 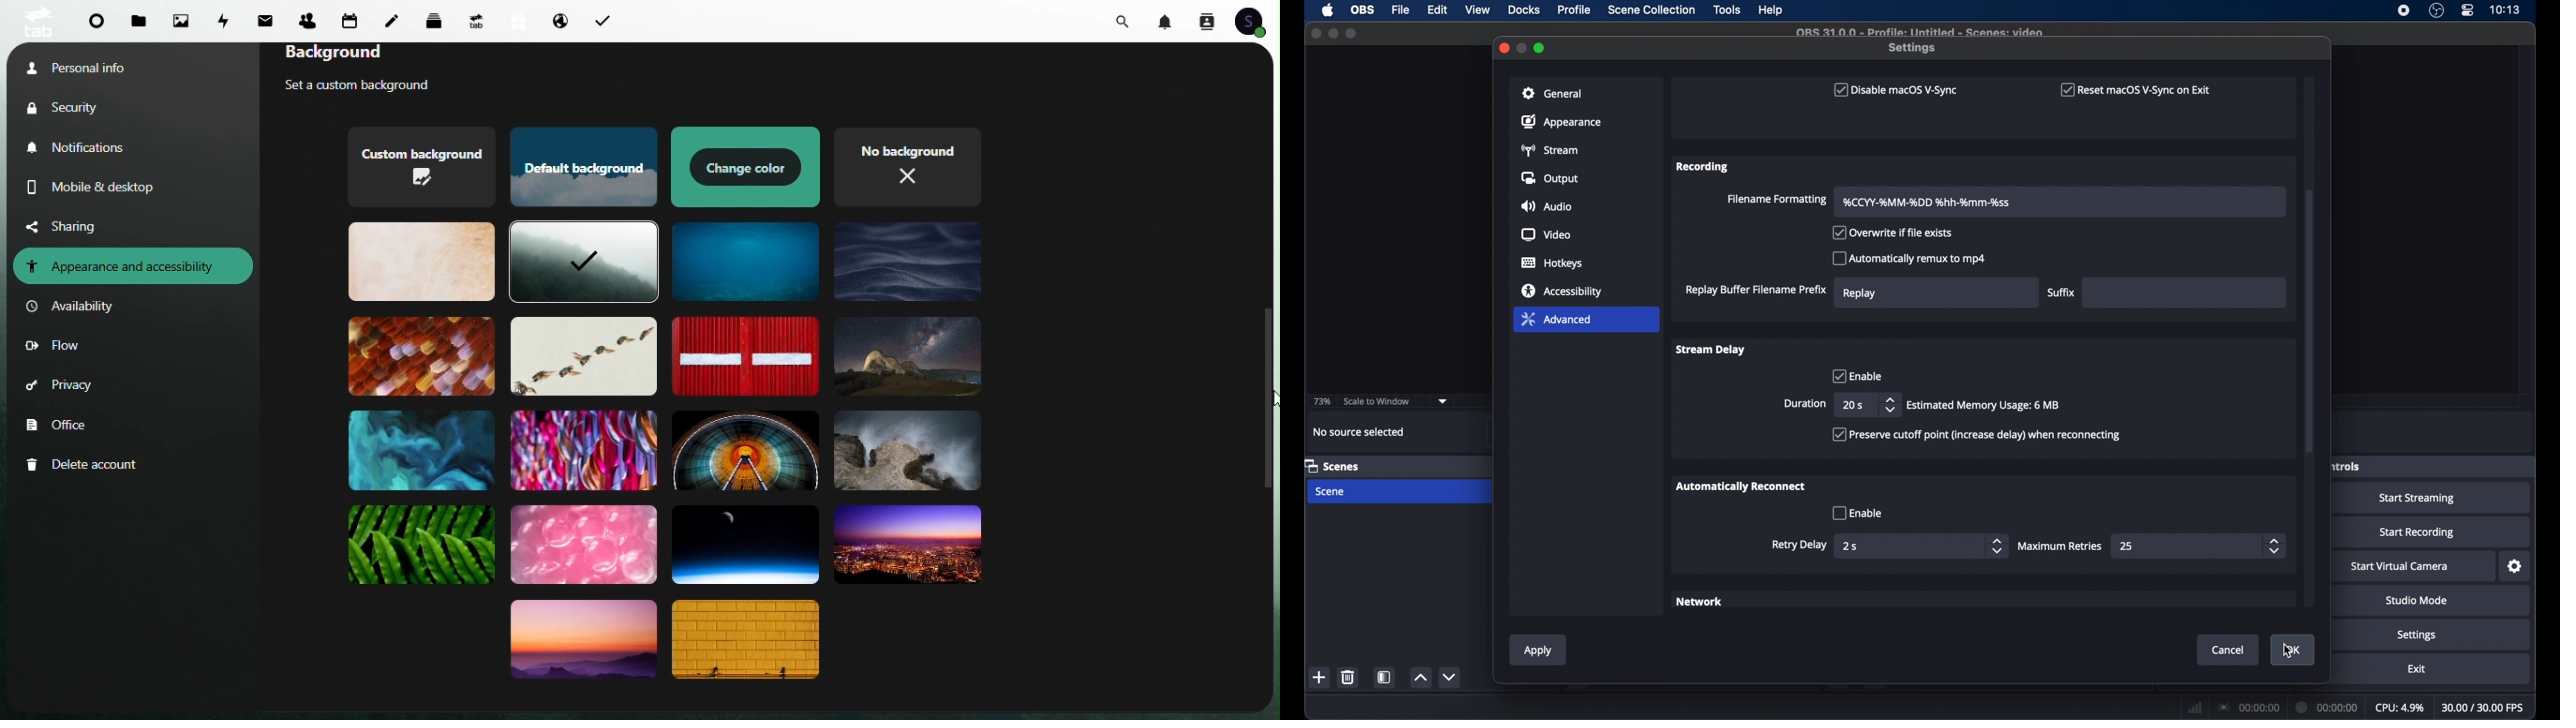 What do you see at coordinates (1503, 47) in the screenshot?
I see `close` at bounding box center [1503, 47].